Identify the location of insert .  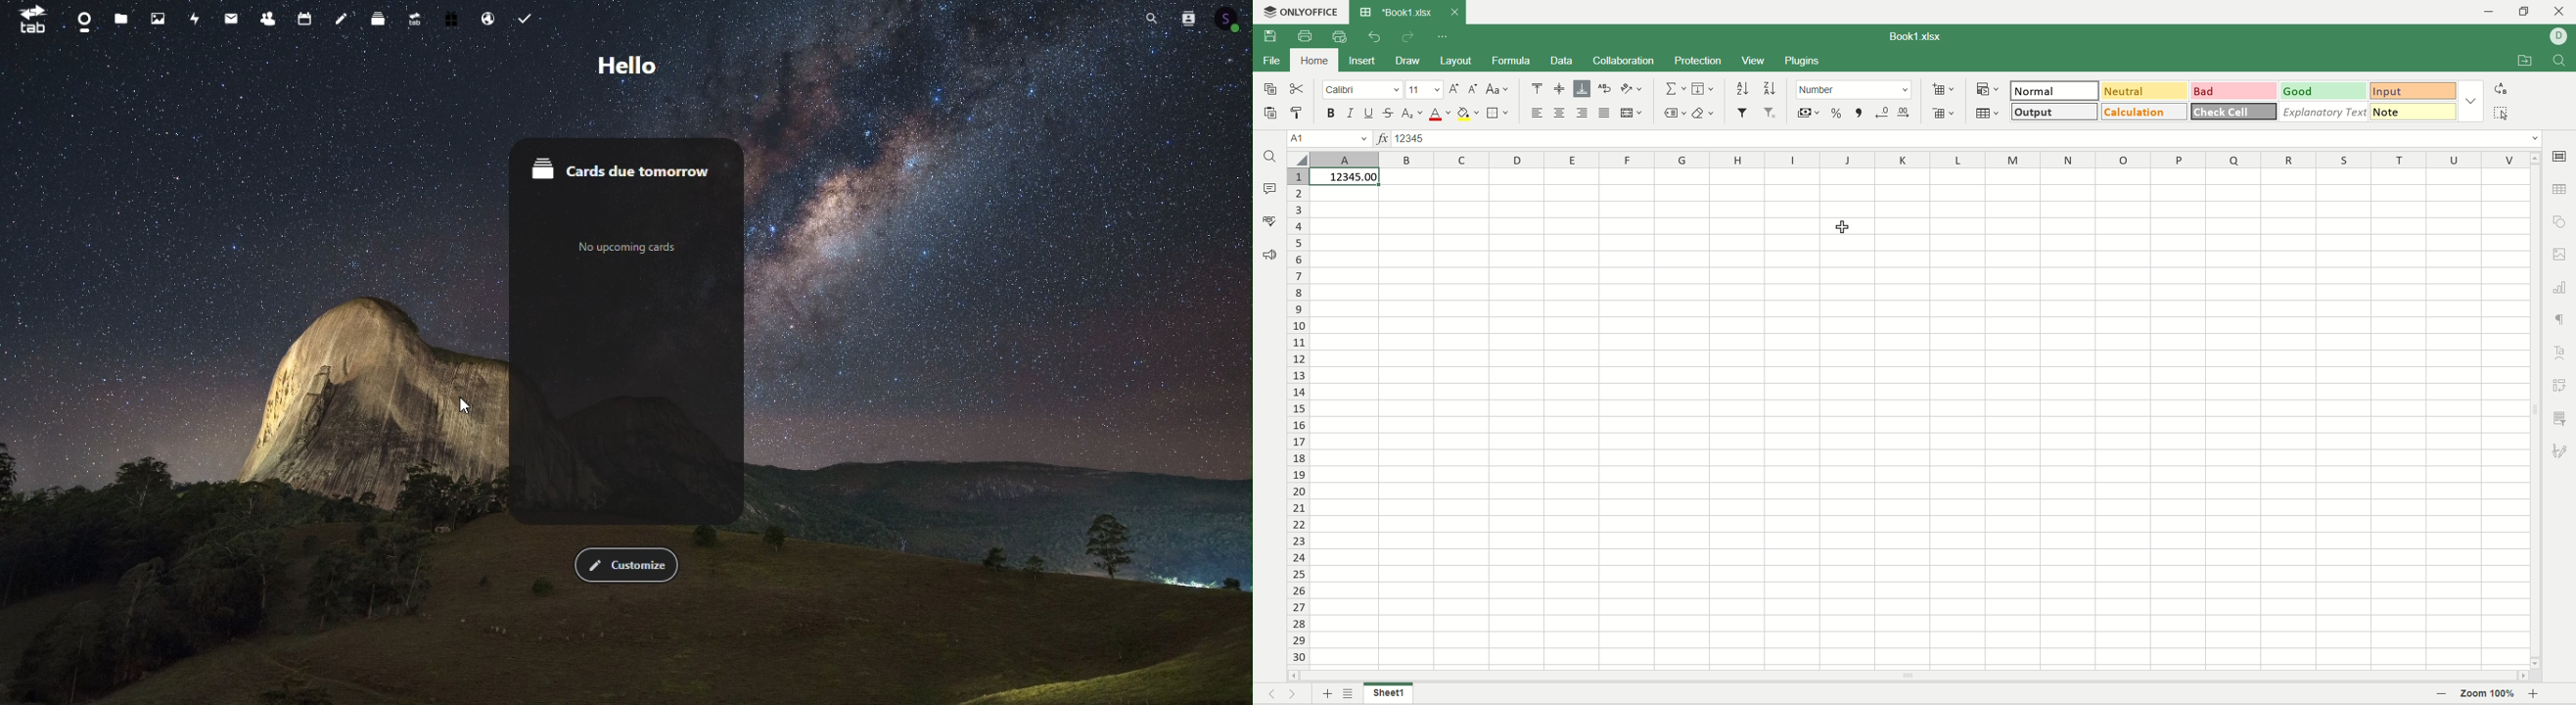
(1363, 63).